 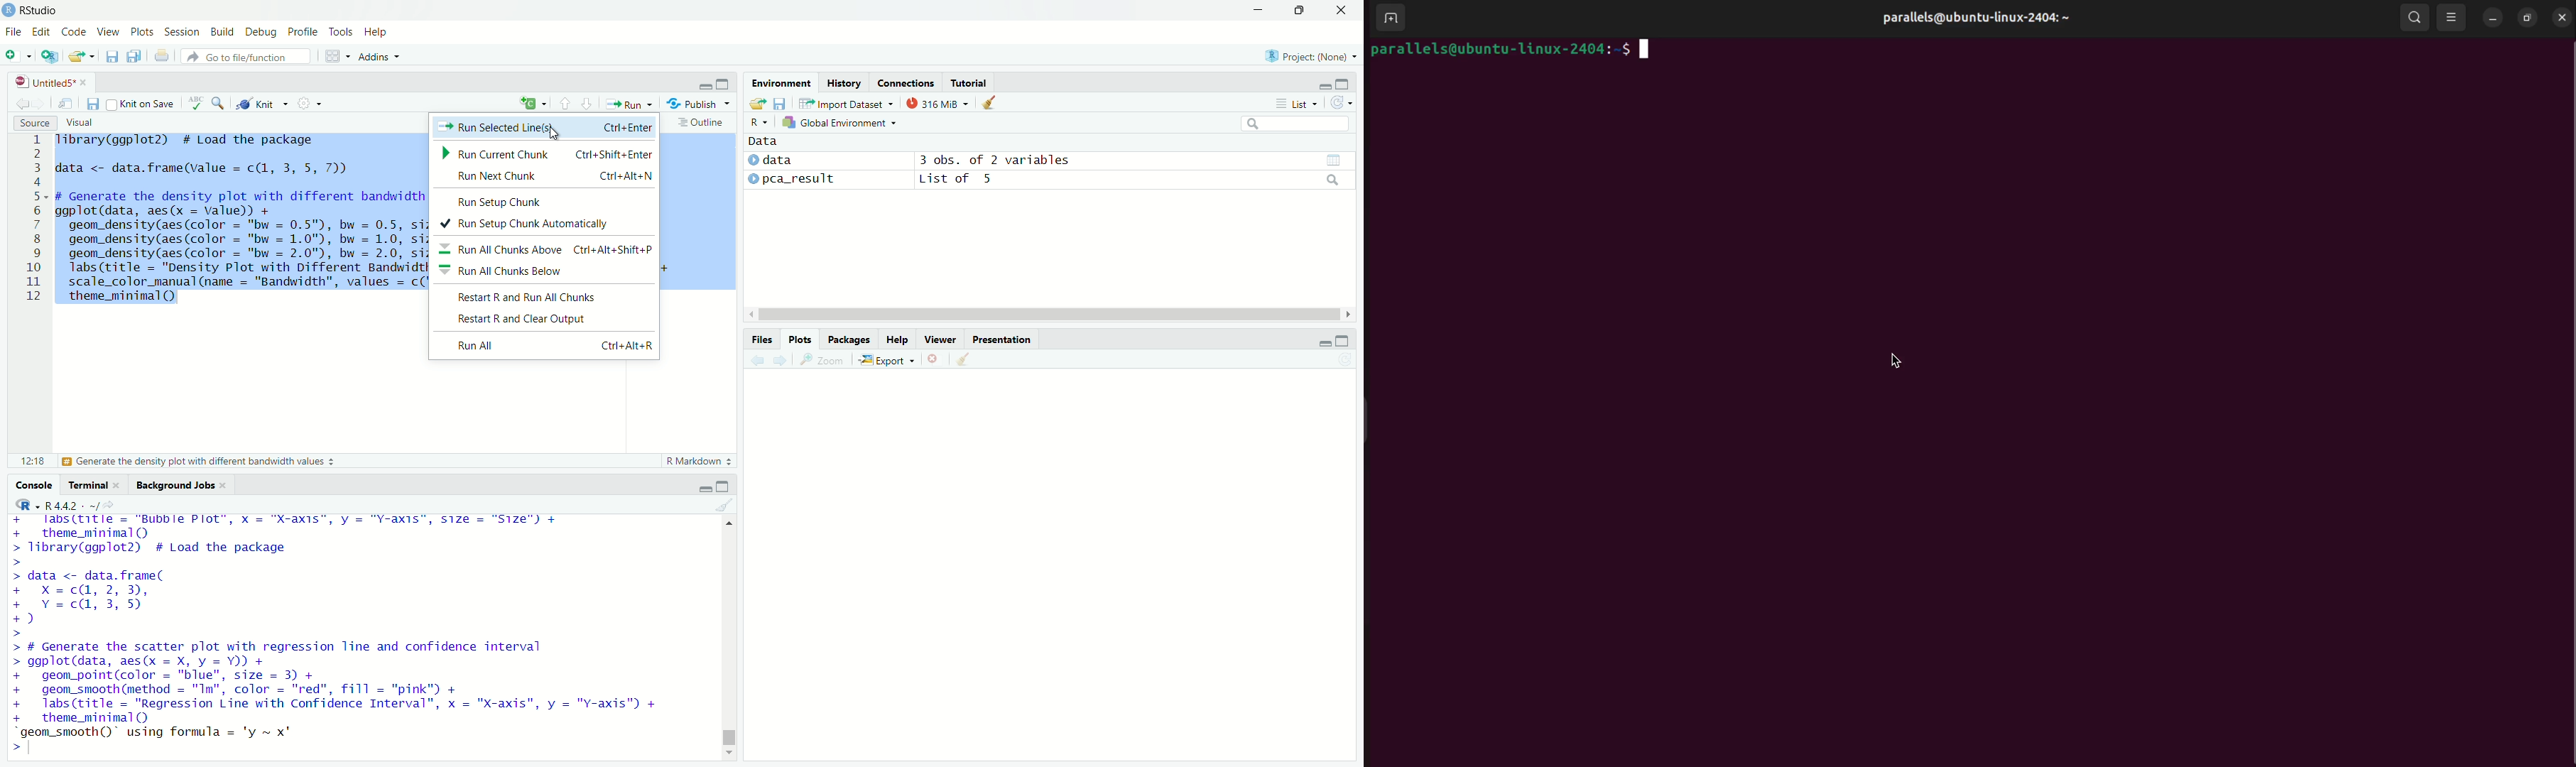 I want to click on resize, so click(x=2528, y=17).